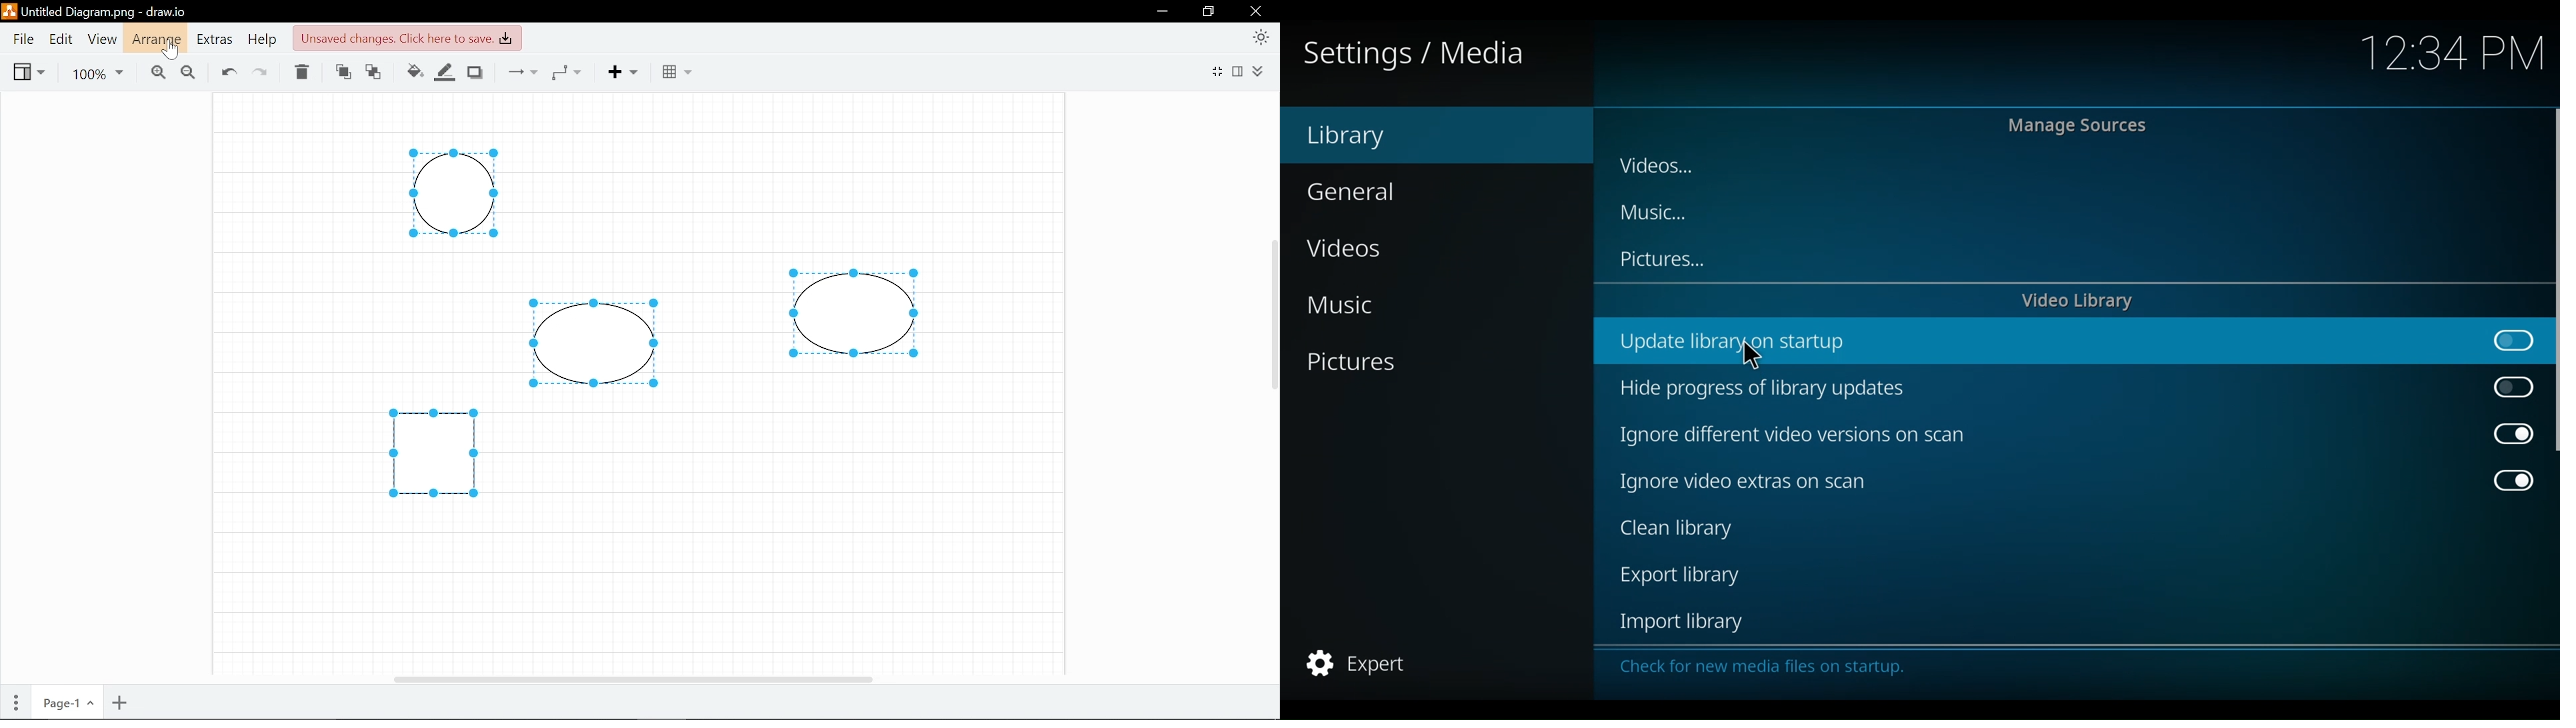 This screenshot has width=2576, height=728. I want to click on Toggle on/off Ignore different video versions on scan, so click(2511, 435).